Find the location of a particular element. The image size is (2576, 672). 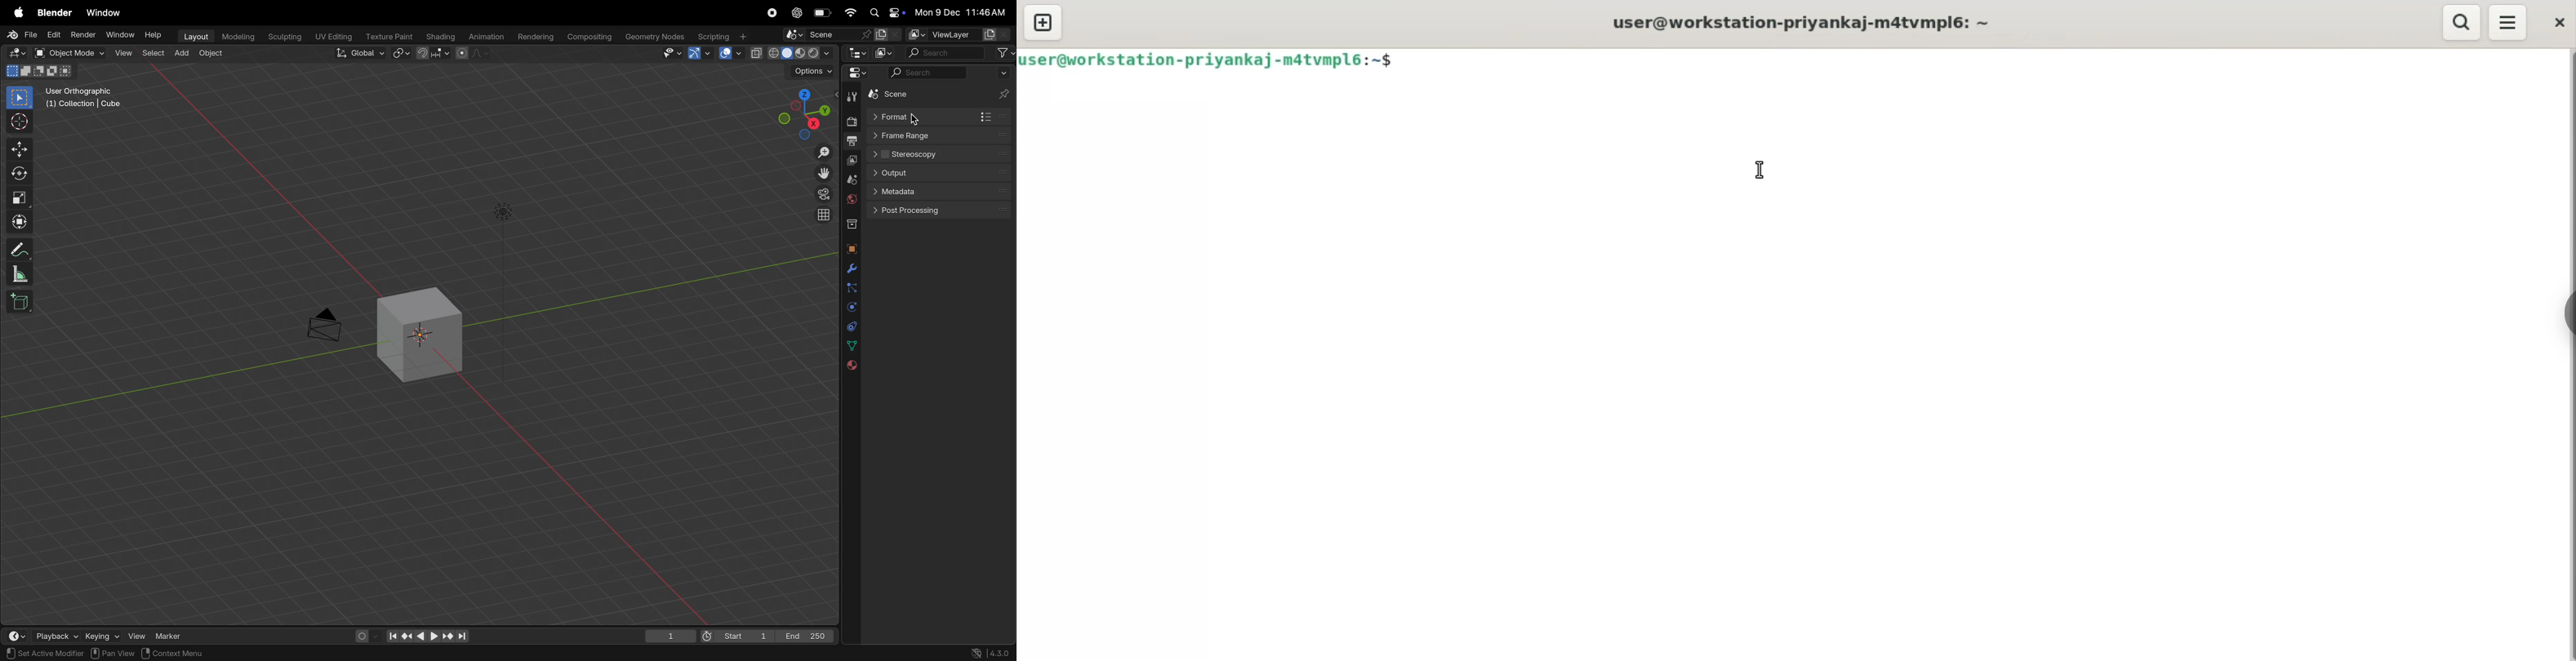

apple widgets is located at coordinates (888, 12).